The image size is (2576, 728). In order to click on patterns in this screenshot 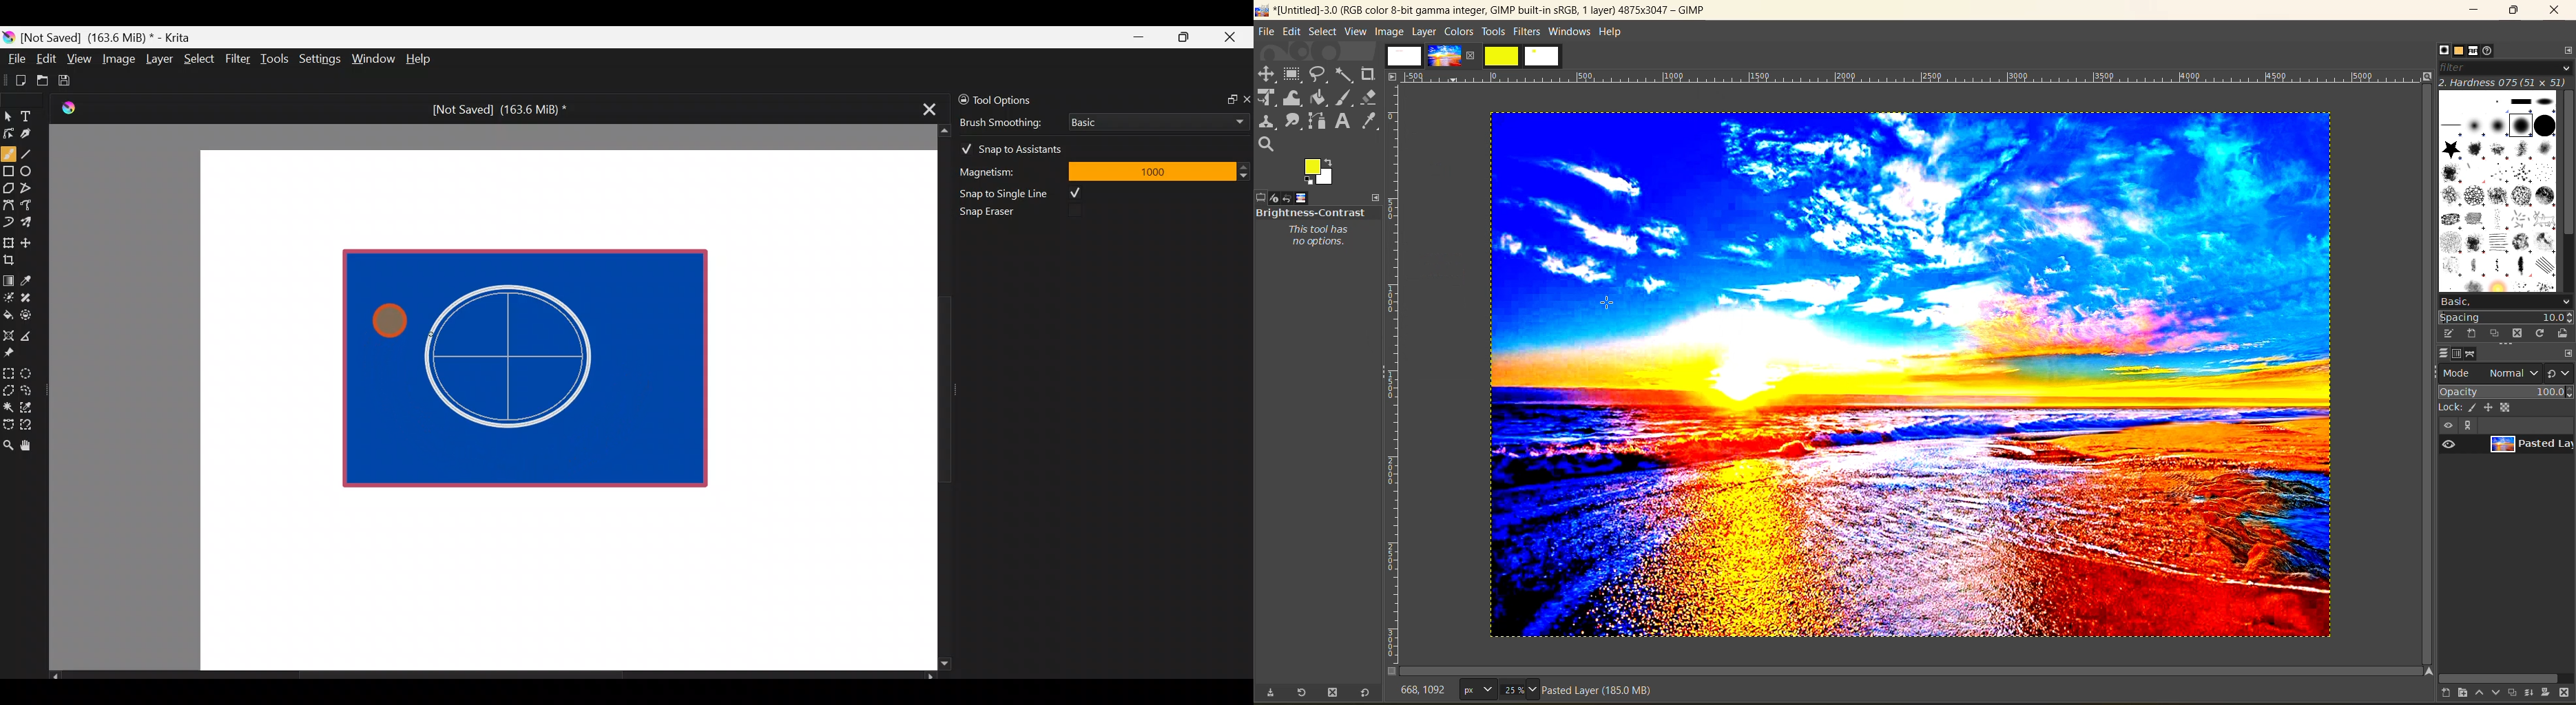, I will do `click(2460, 51)`.